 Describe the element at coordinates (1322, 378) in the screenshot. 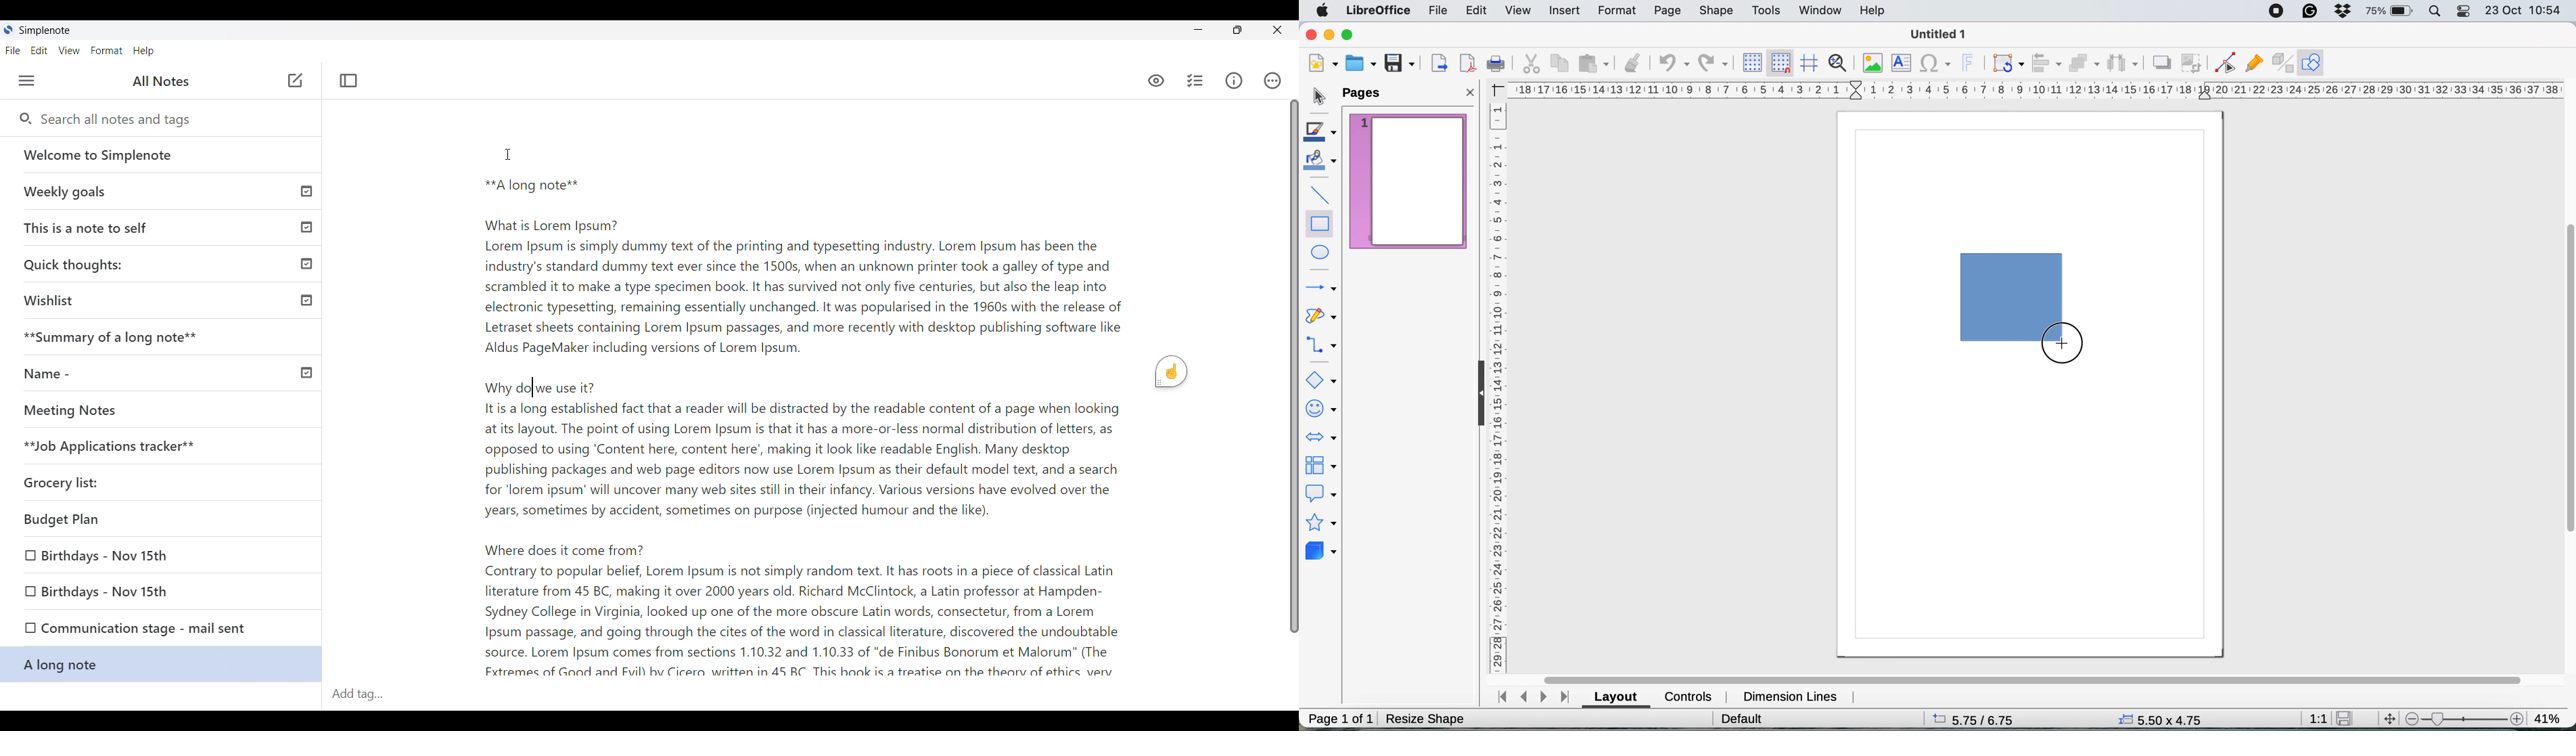

I see `basic shapes` at that location.